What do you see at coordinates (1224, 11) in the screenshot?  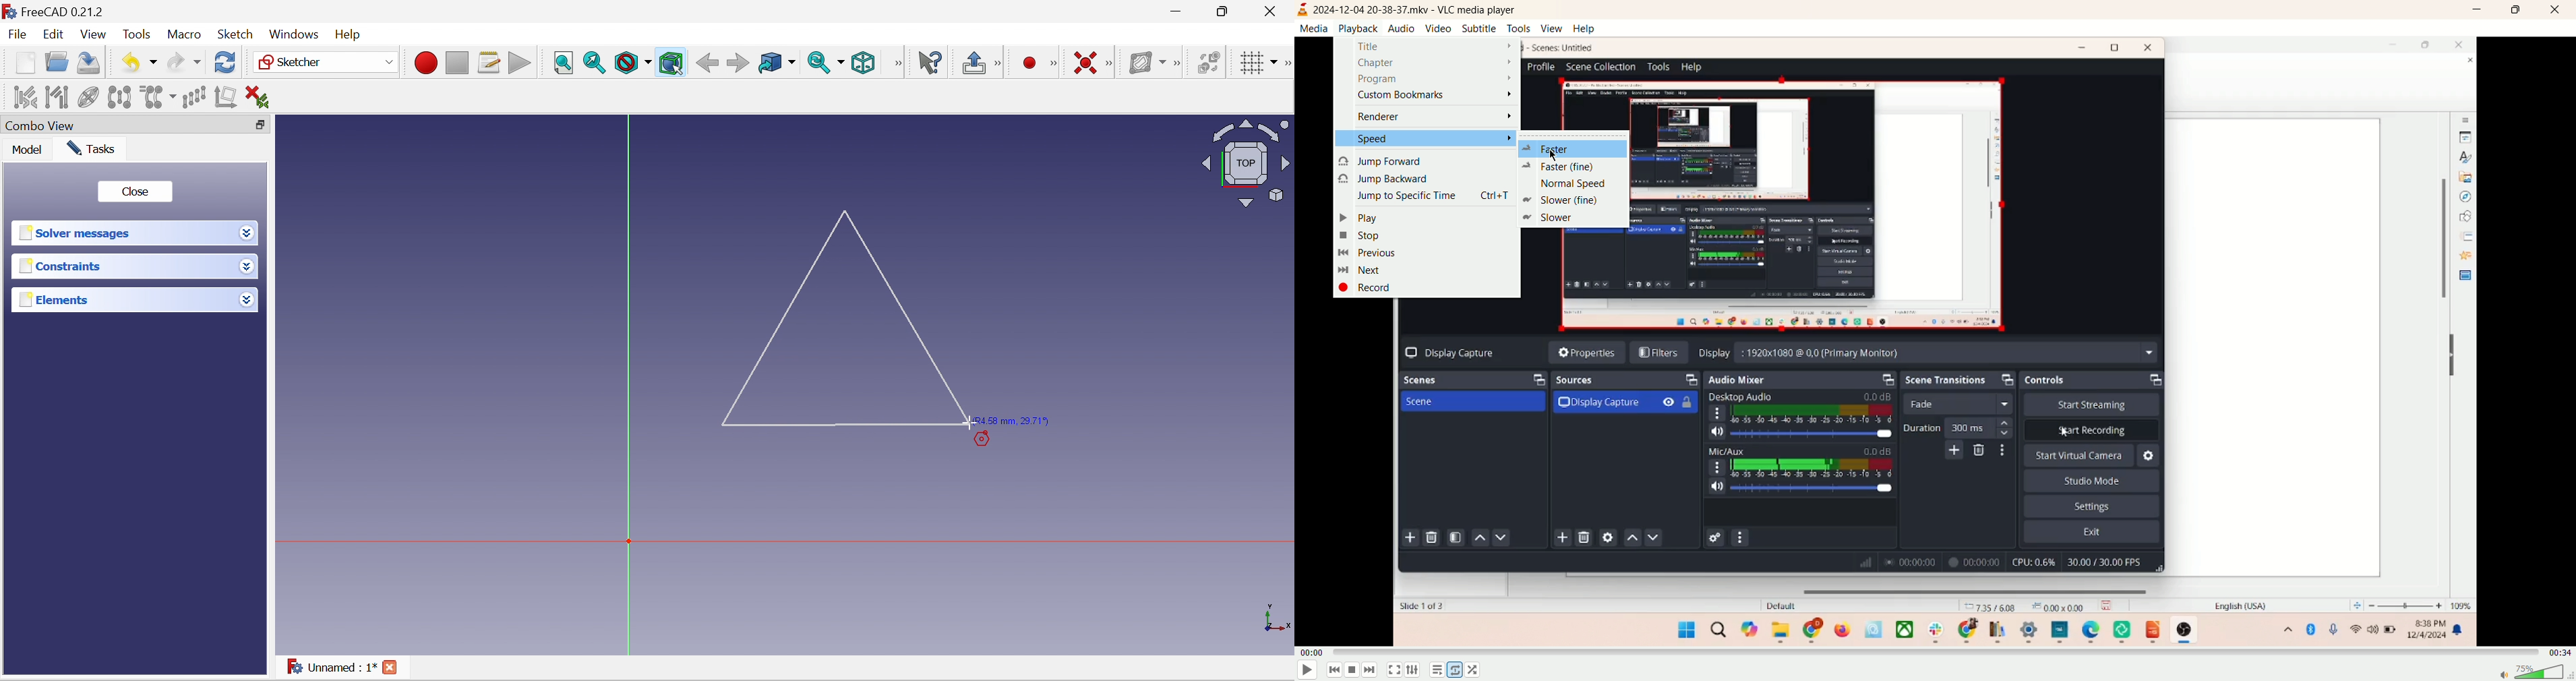 I see `maximize` at bounding box center [1224, 11].